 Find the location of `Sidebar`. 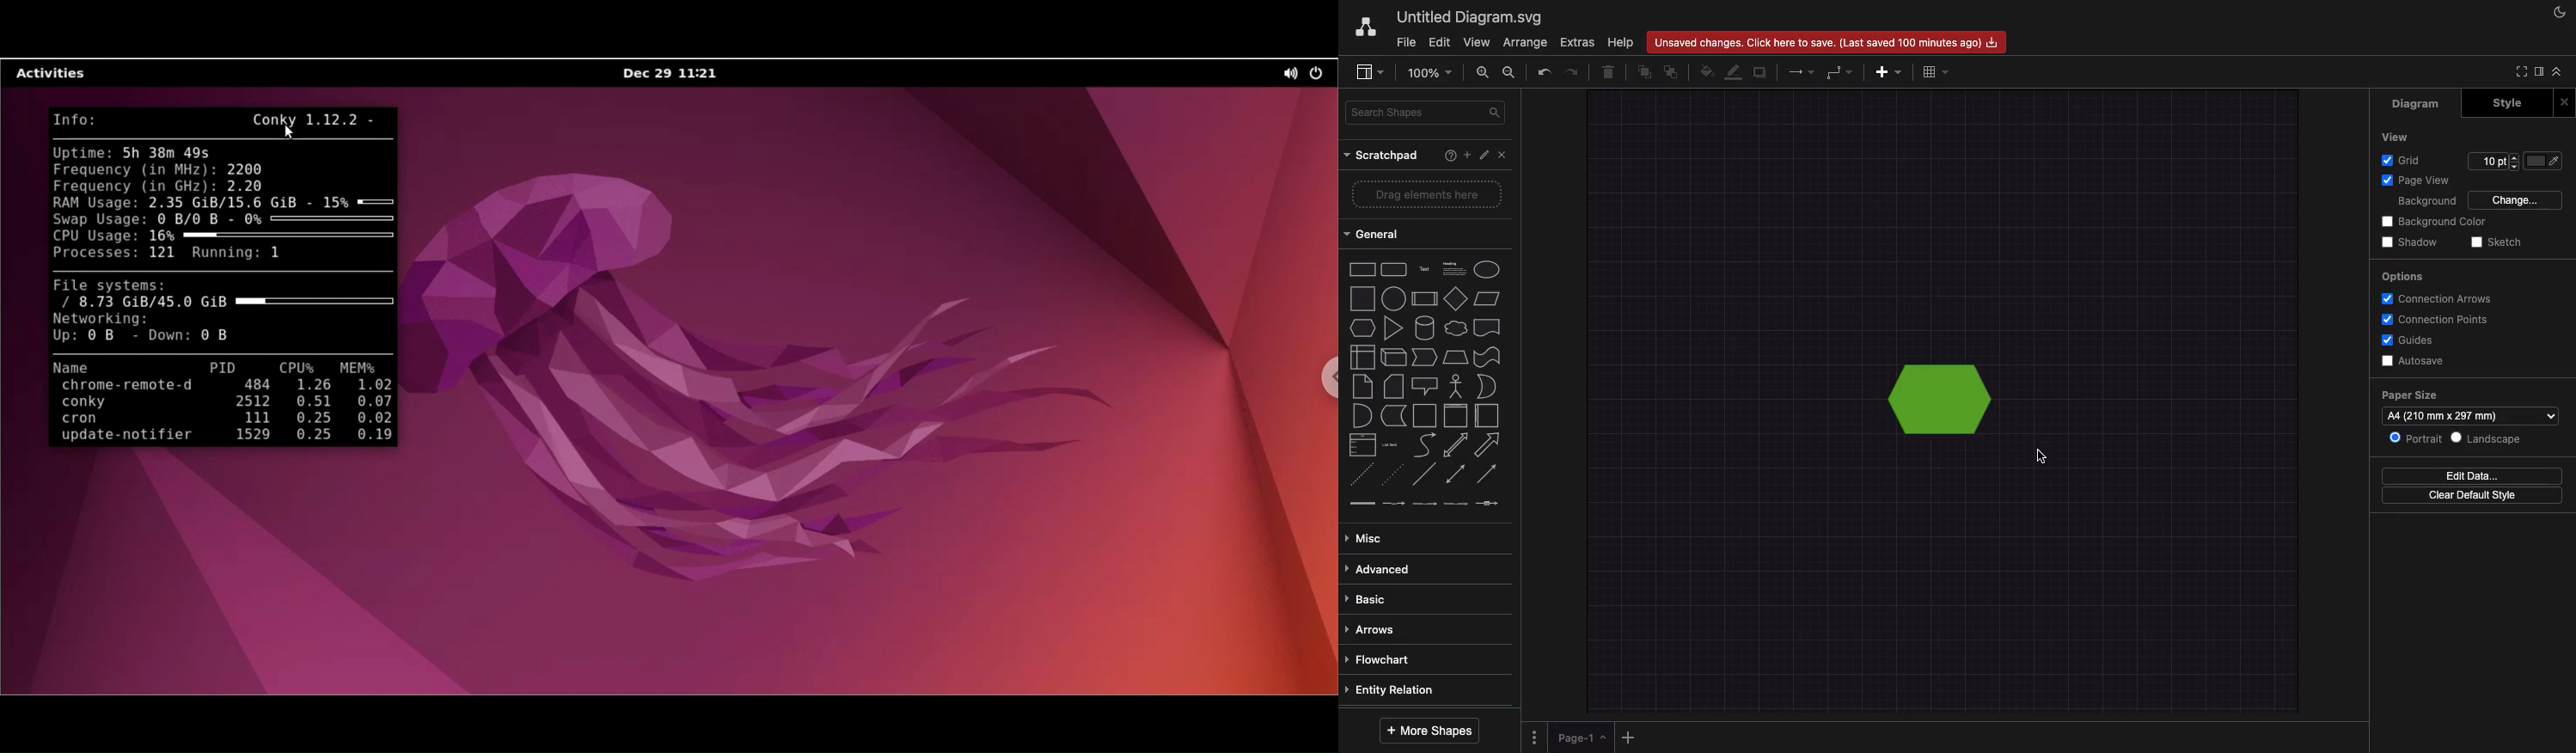

Sidebar is located at coordinates (1368, 73).